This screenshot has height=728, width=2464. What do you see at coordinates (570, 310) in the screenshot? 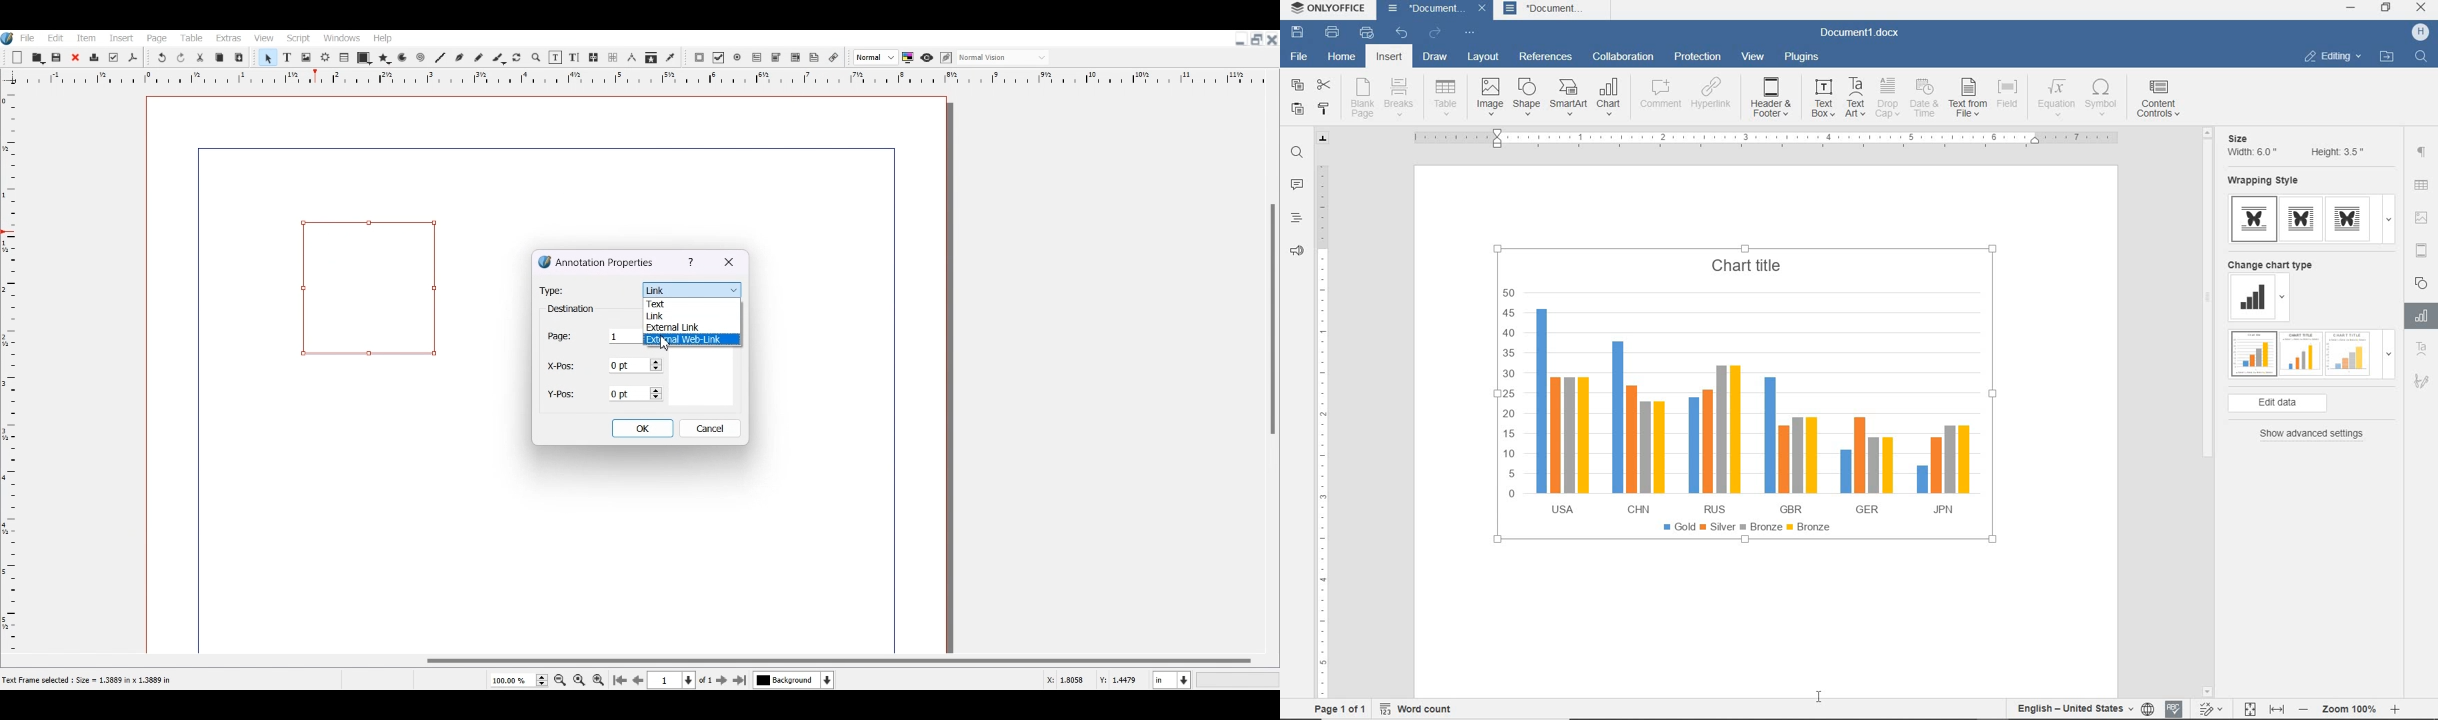
I see `Text` at bounding box center [570, 310].